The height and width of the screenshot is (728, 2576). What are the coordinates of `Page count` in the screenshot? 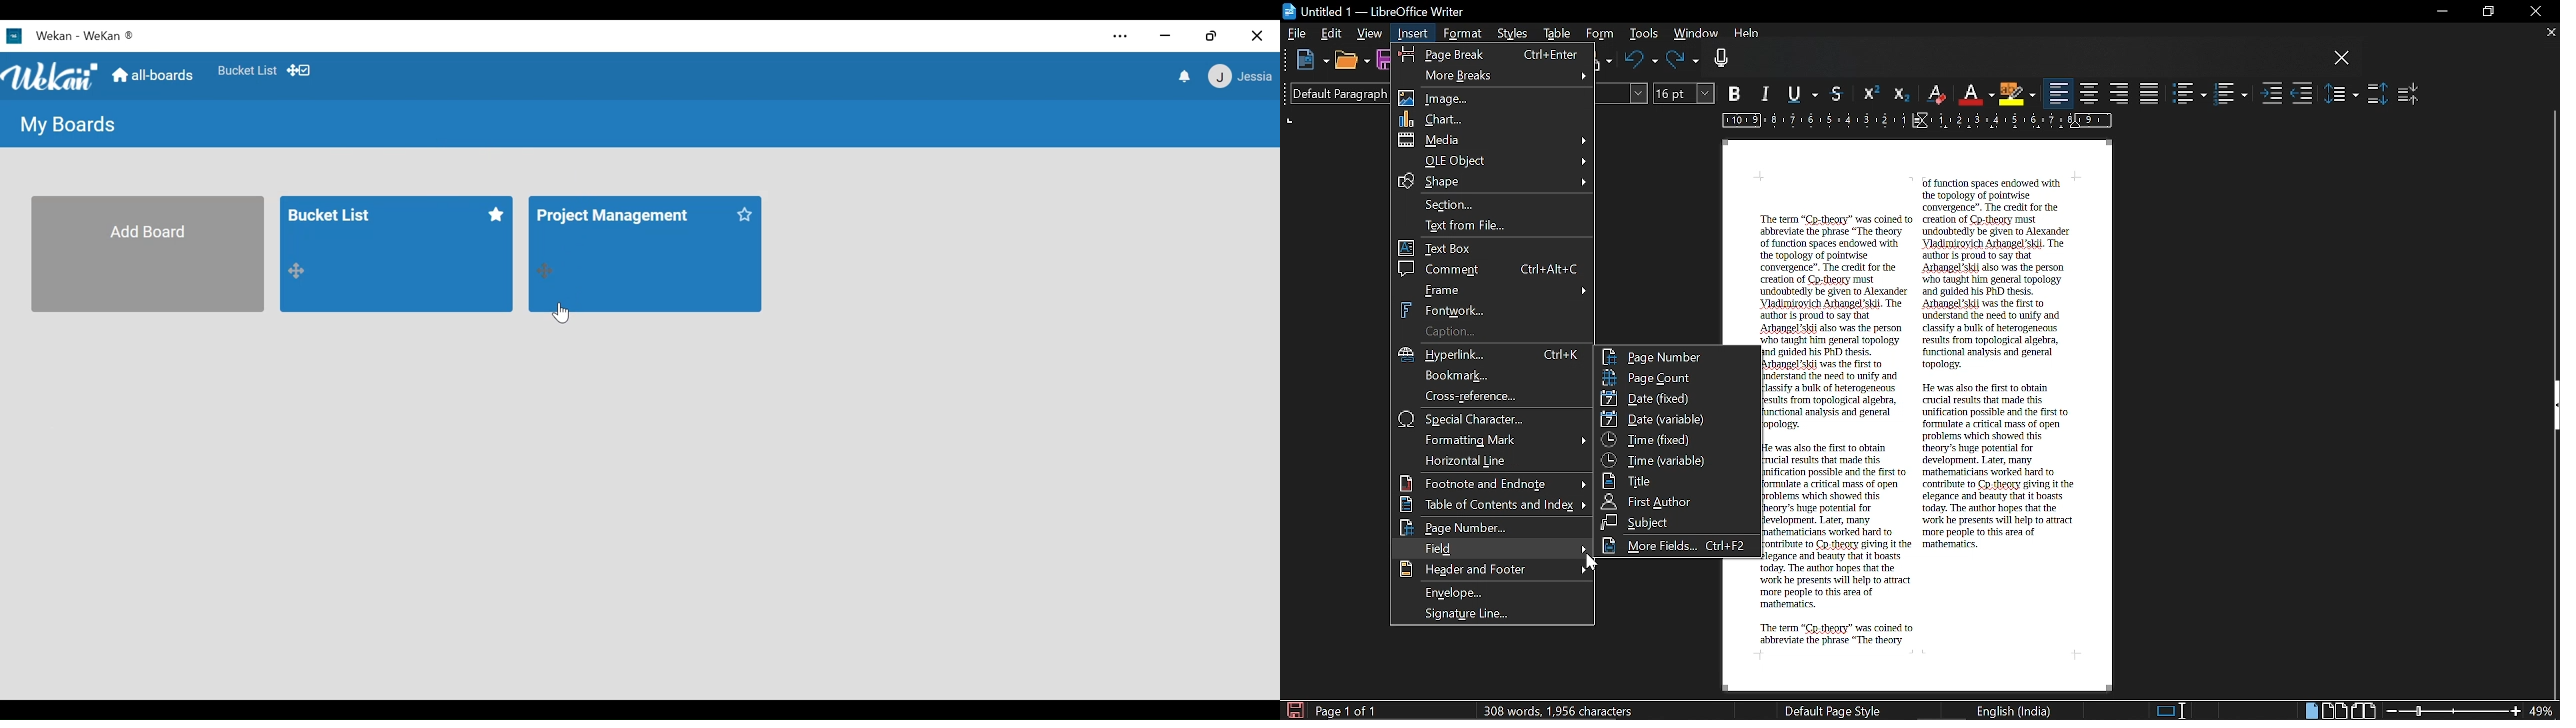 It's located at (1677, 377).